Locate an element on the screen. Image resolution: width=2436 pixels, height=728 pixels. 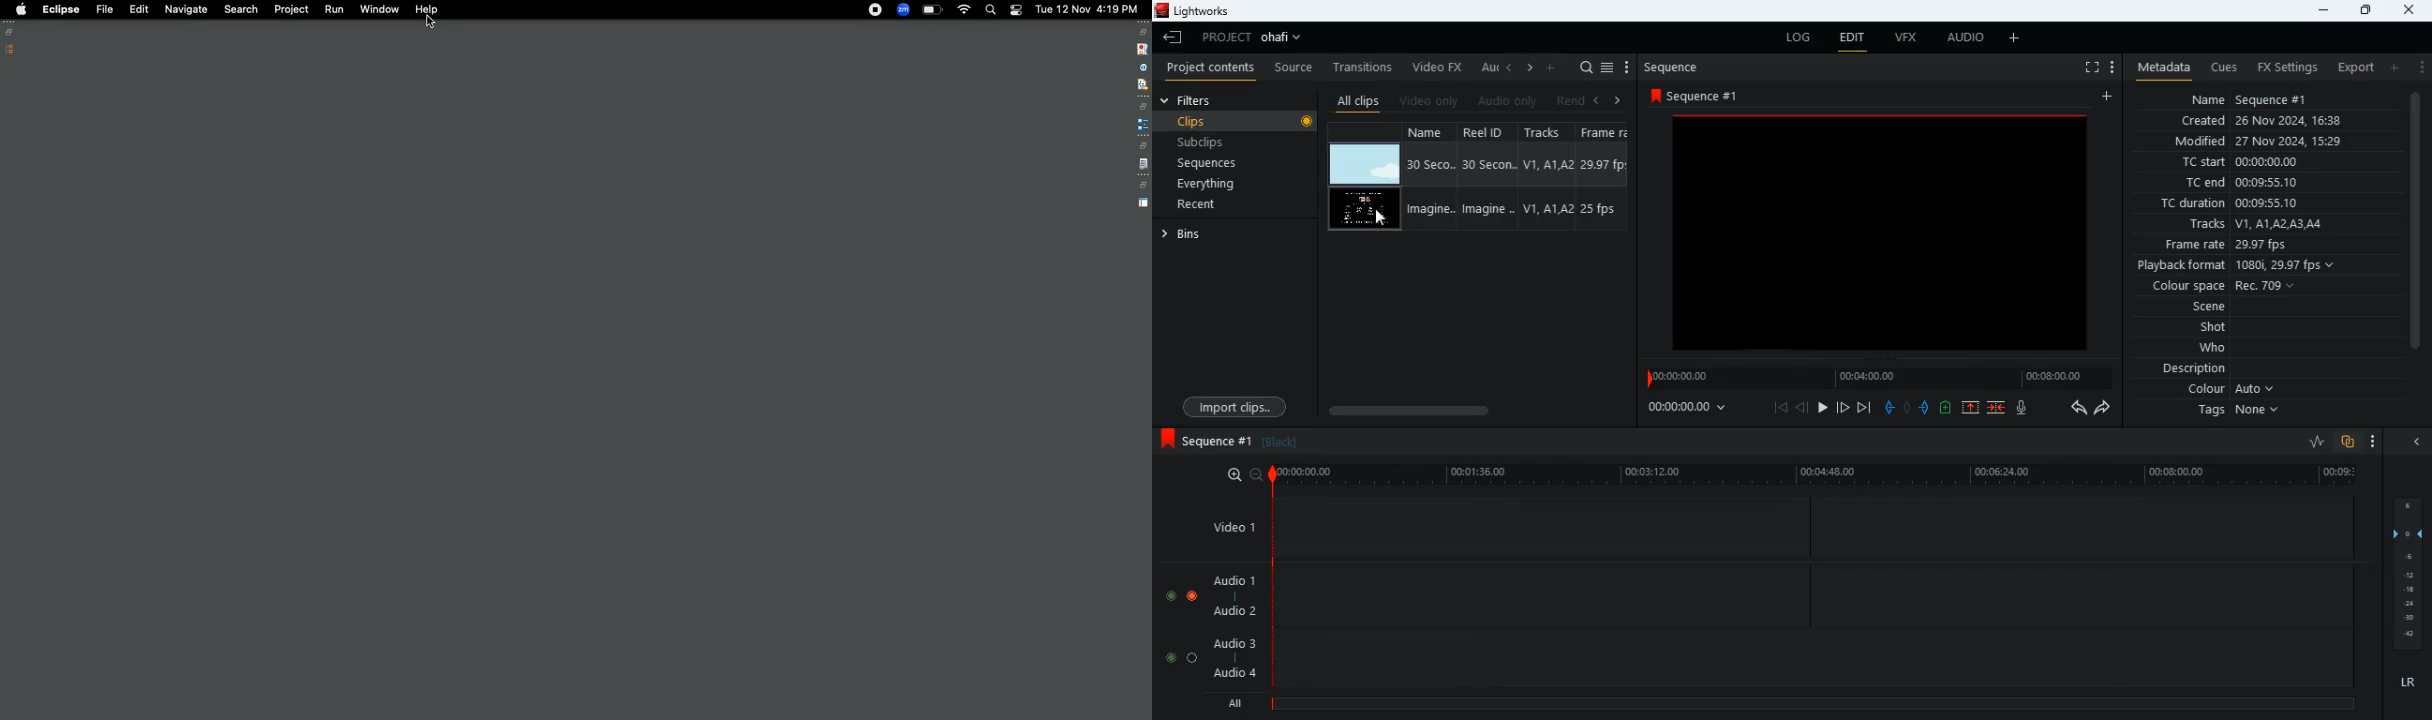
forward is located at coordinates (2104, 409).